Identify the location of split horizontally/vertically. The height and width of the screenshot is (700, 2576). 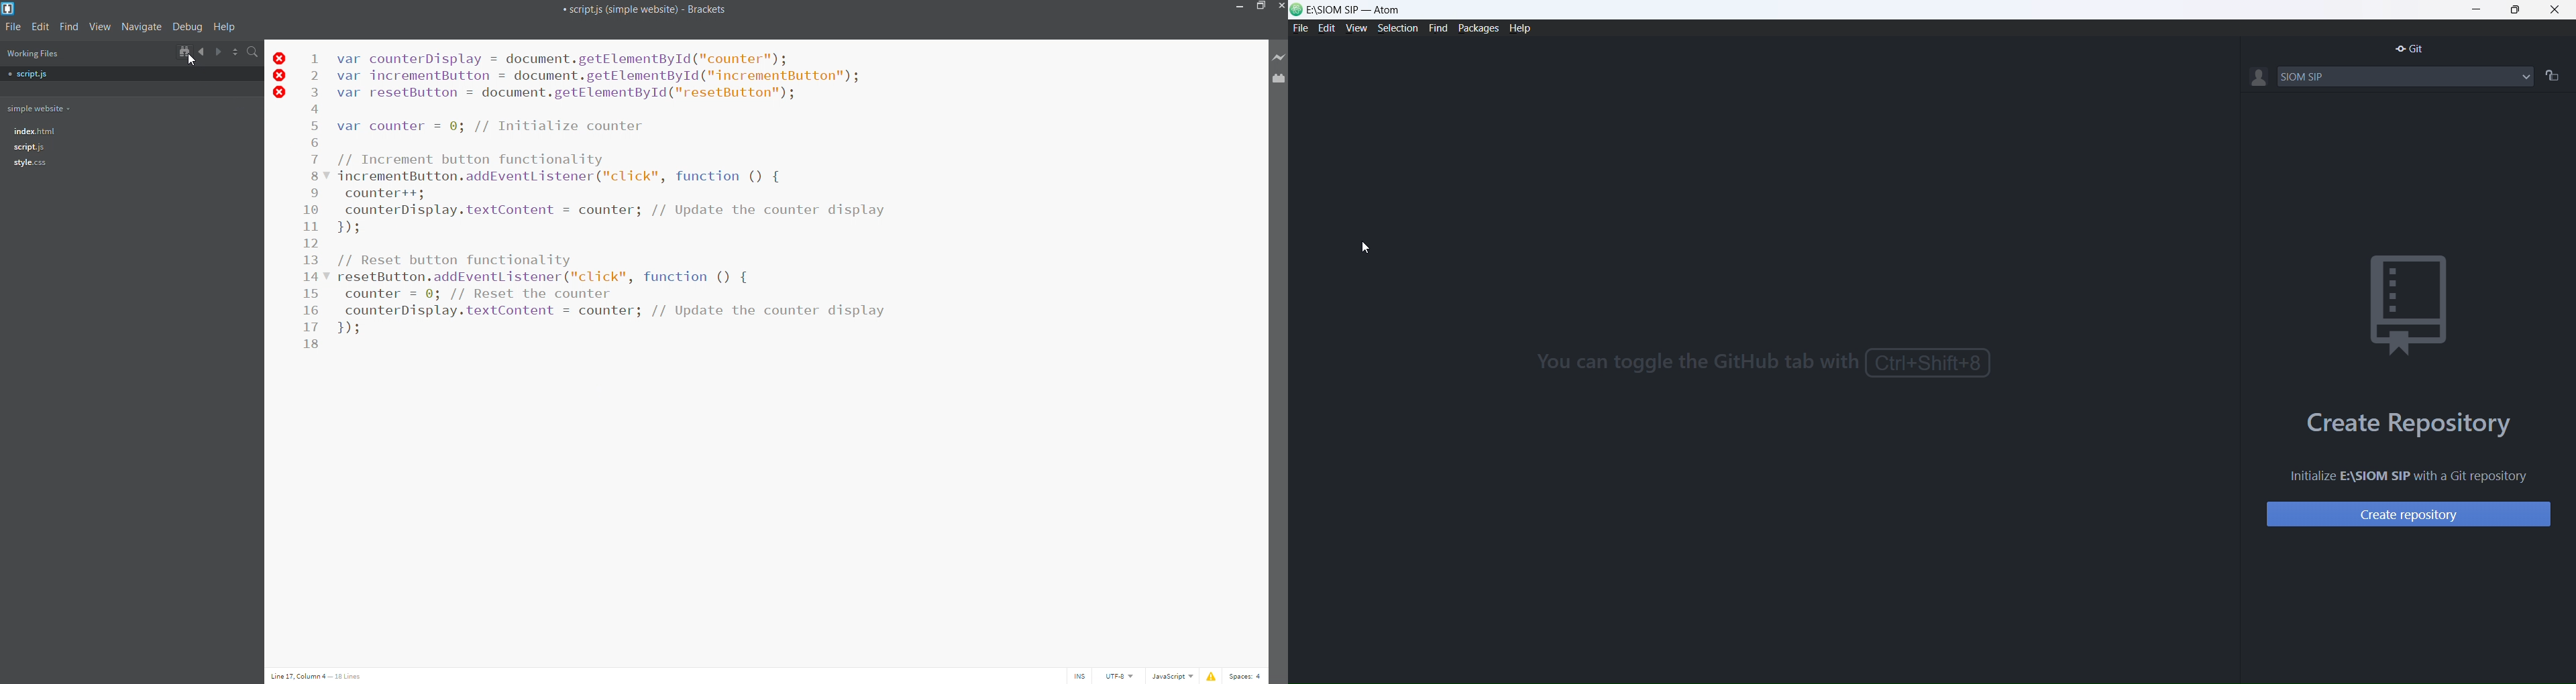
(235, 52).